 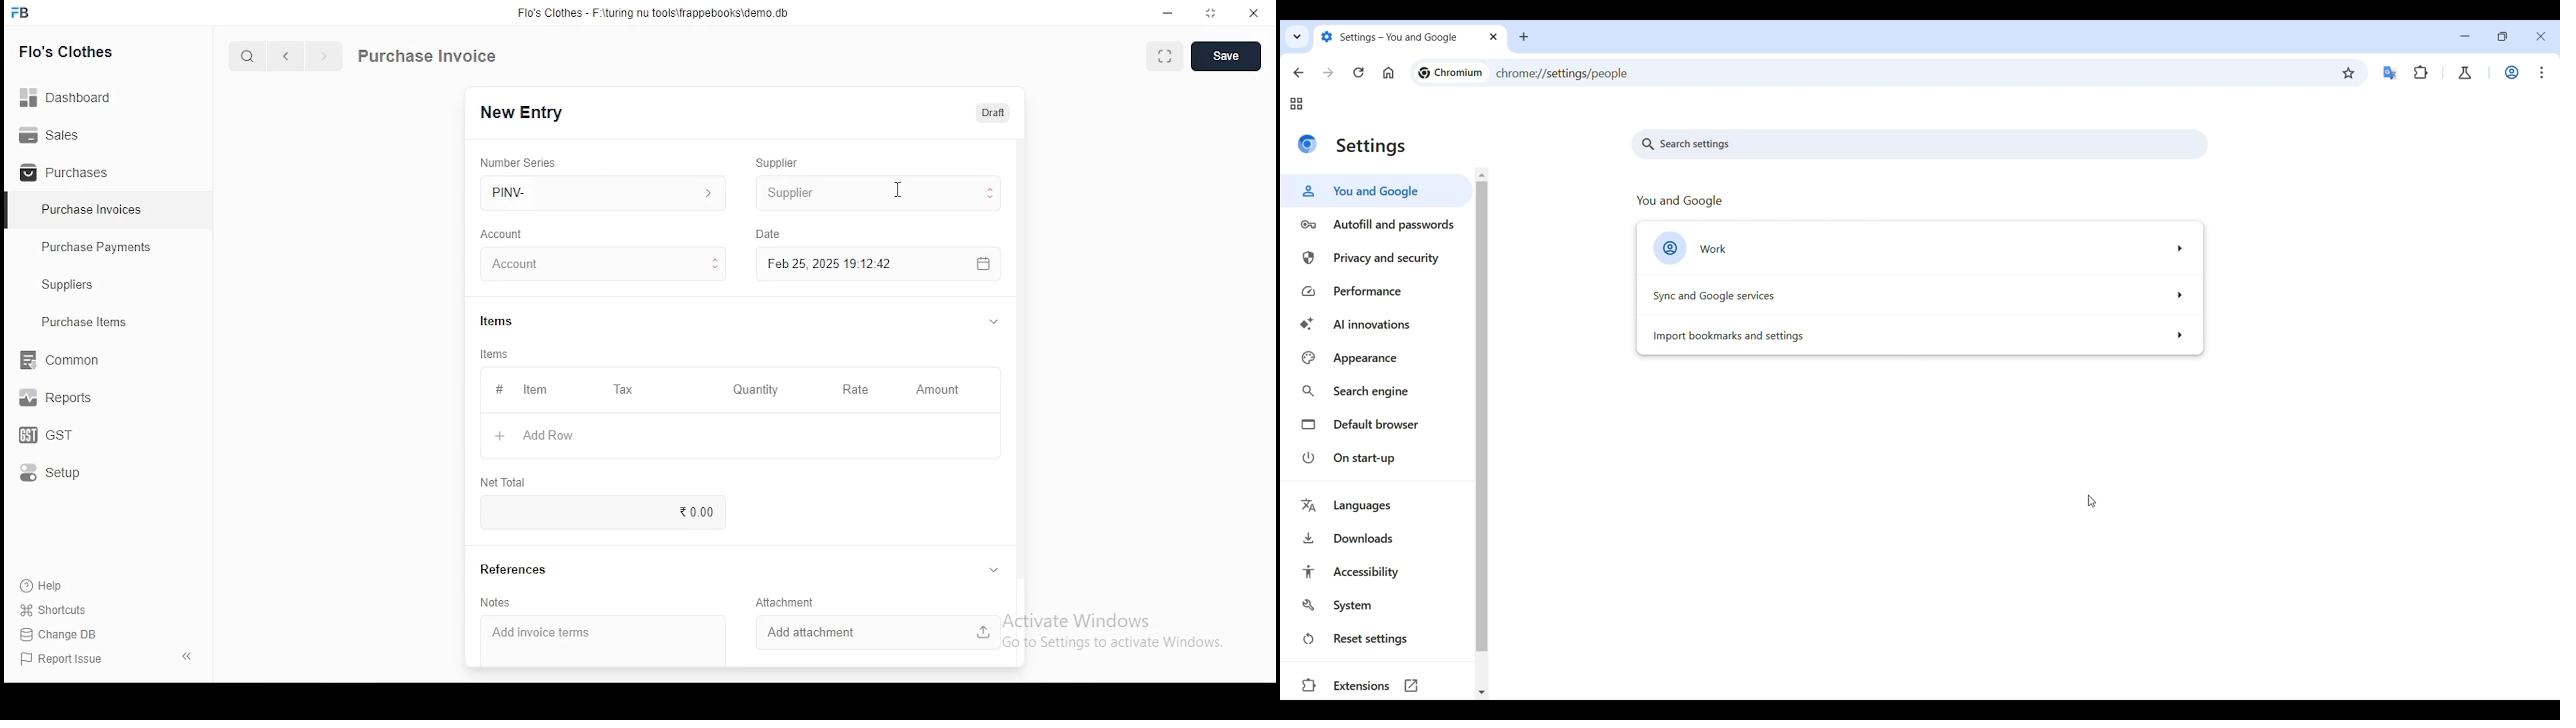 I want to click on icon, so click(x=21, y=13).